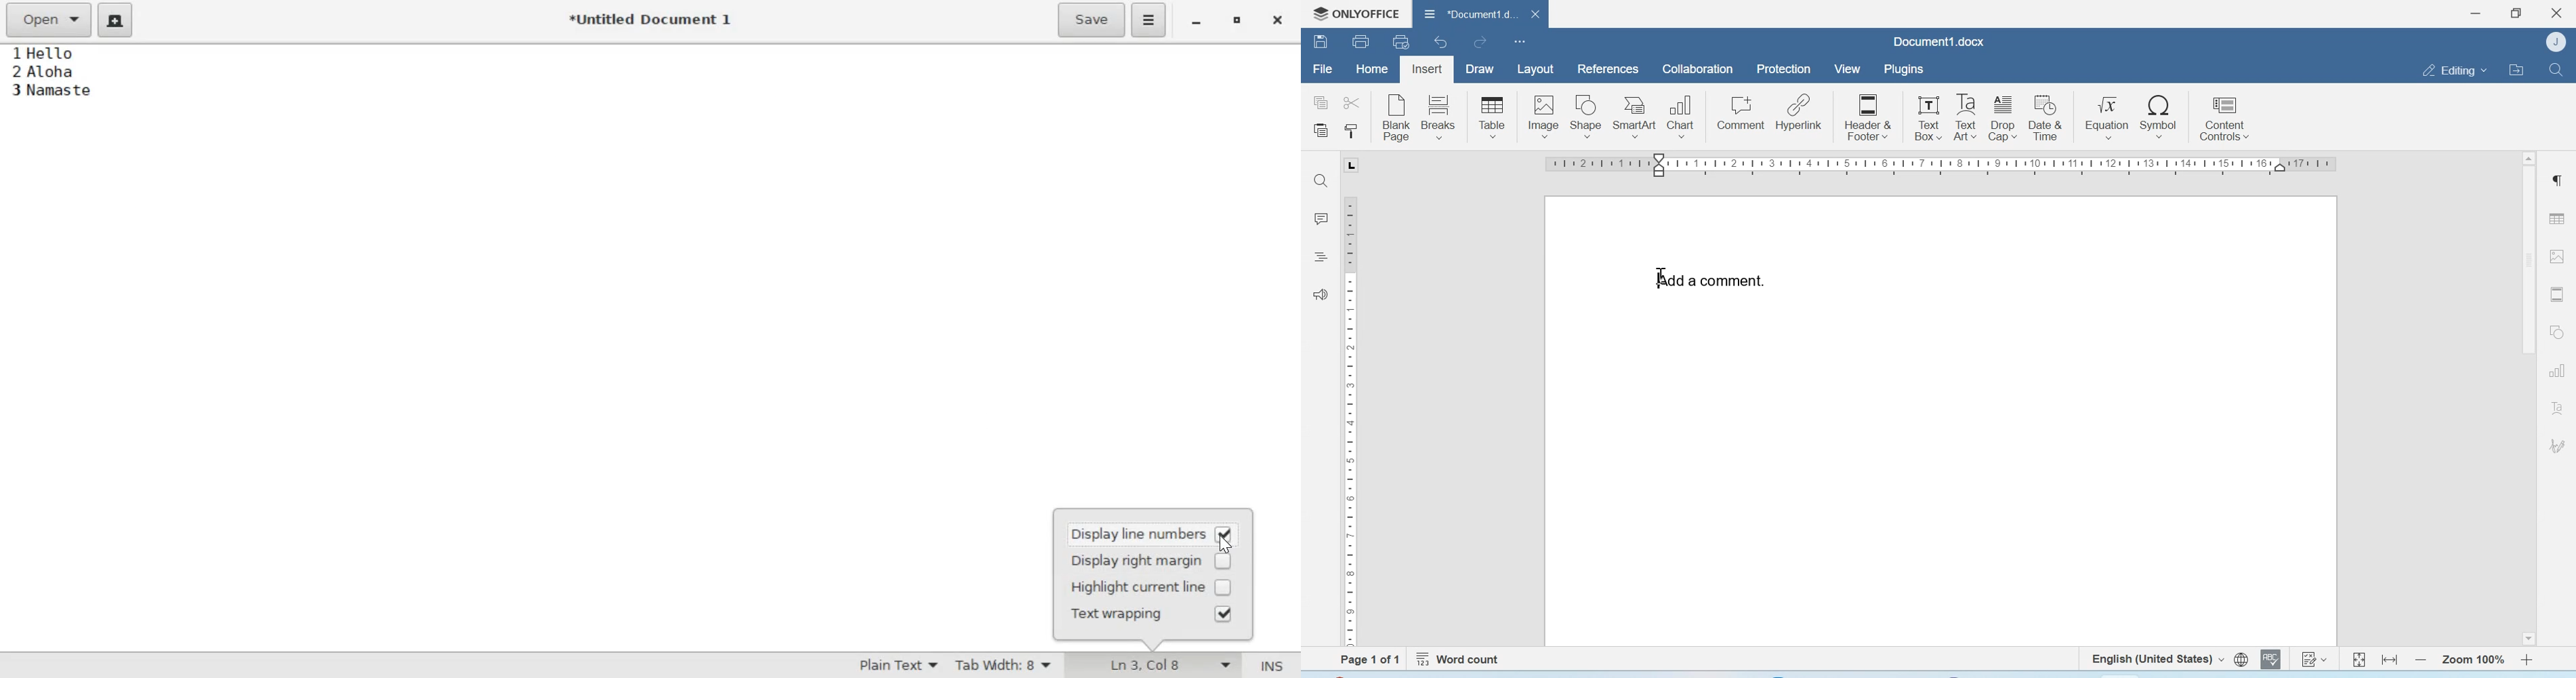 The height and width of the screenshot is (700, 2576). Describe the element at coordinates (2472, 660) in the screenshot. I see `Zoom` at that location.